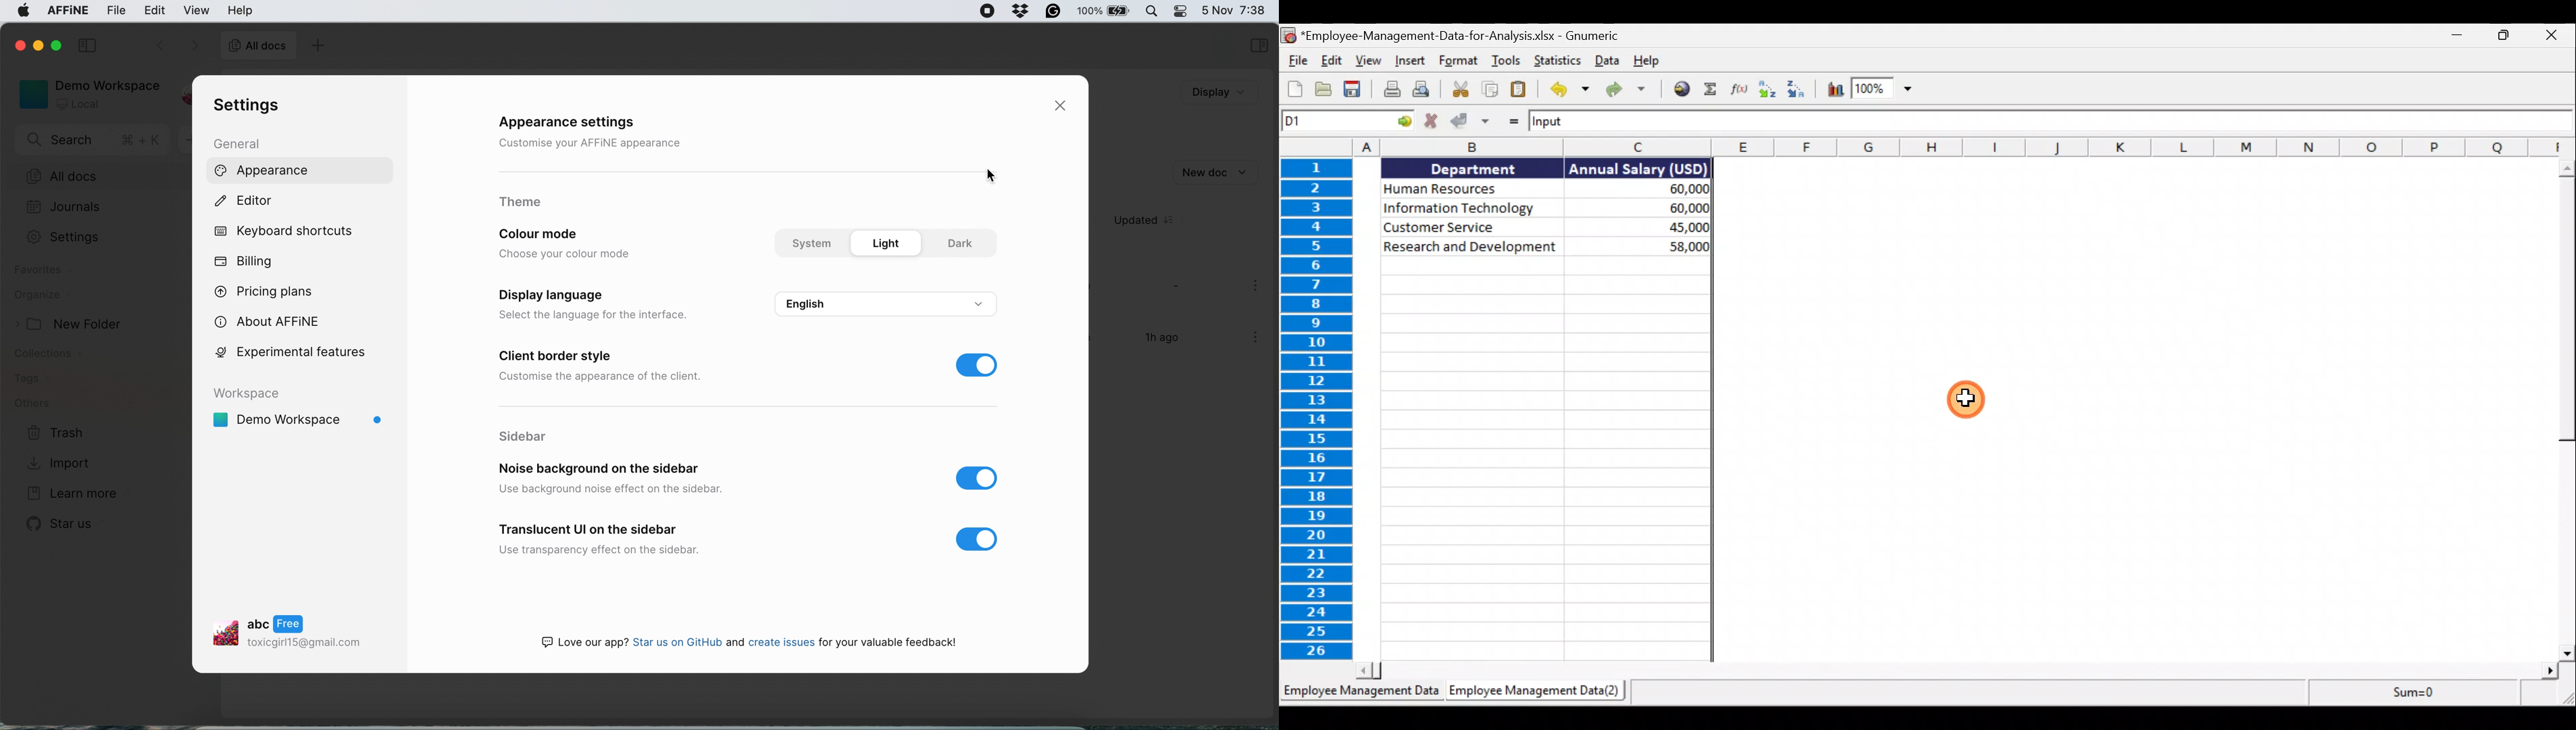 The image size is (2576, 756). Describe the element at coordinates (1327, 89) in the screenshot. I see `Open a file` at that location.